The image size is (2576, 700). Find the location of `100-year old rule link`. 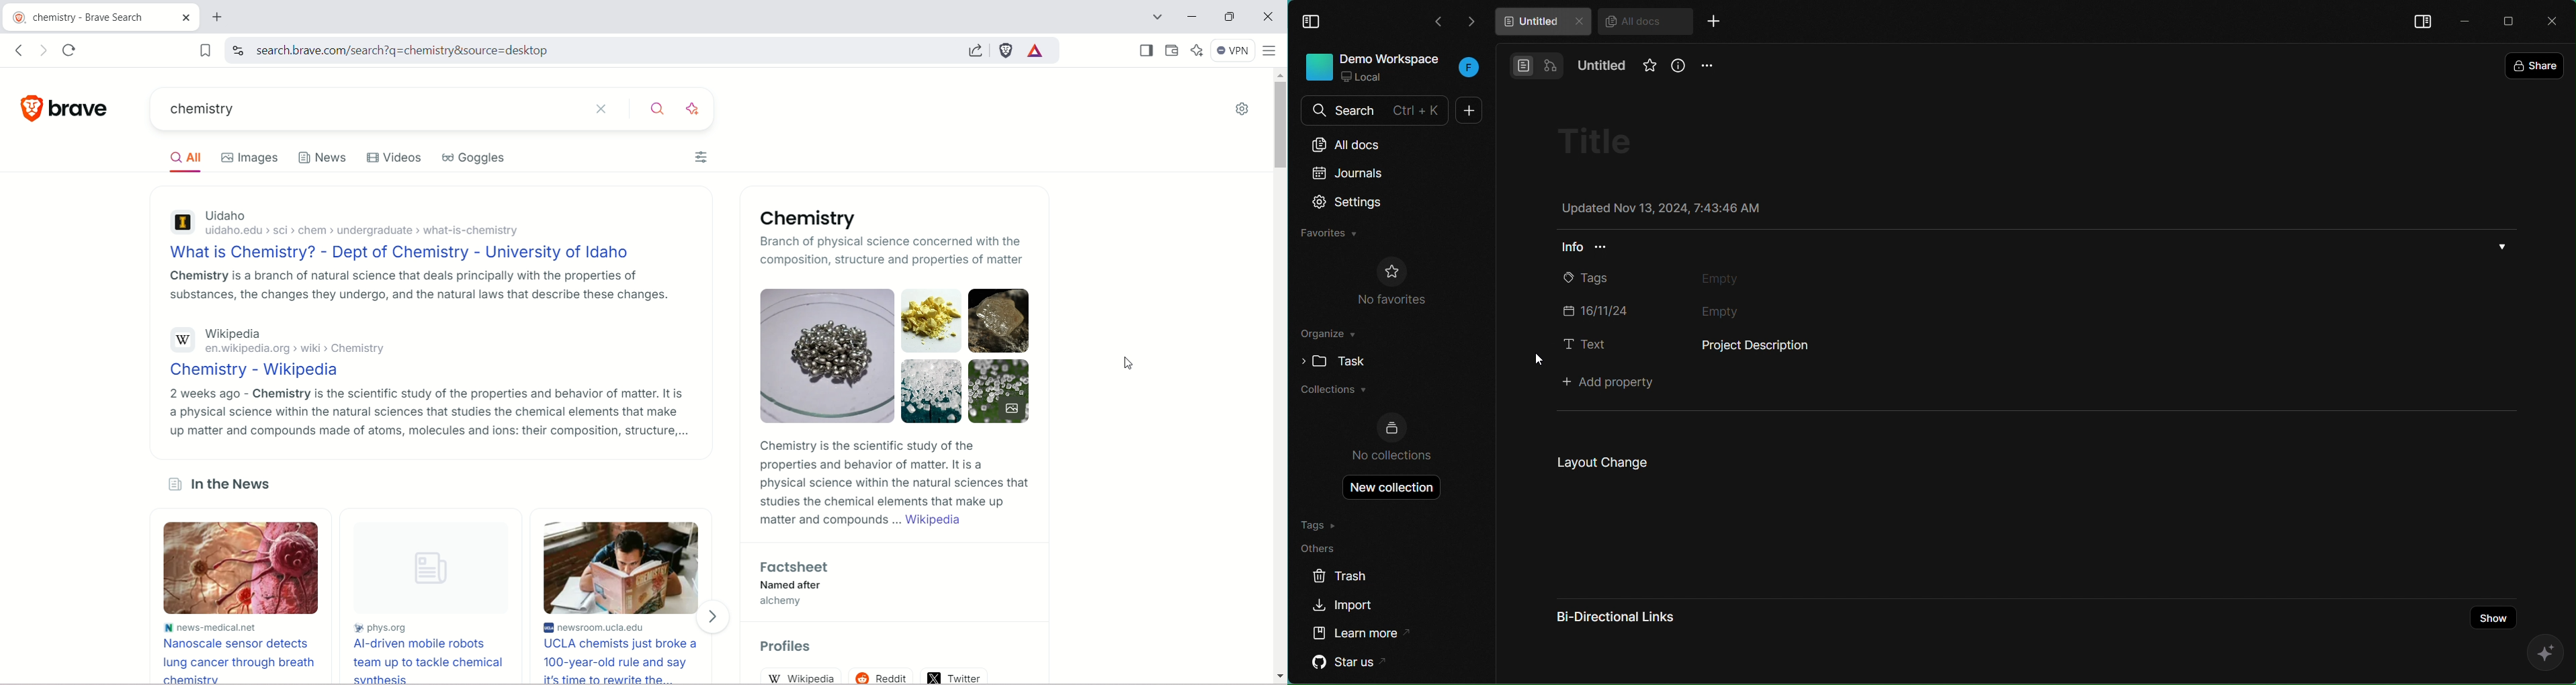

100-year old rule link is located at coordinates (622, 661).